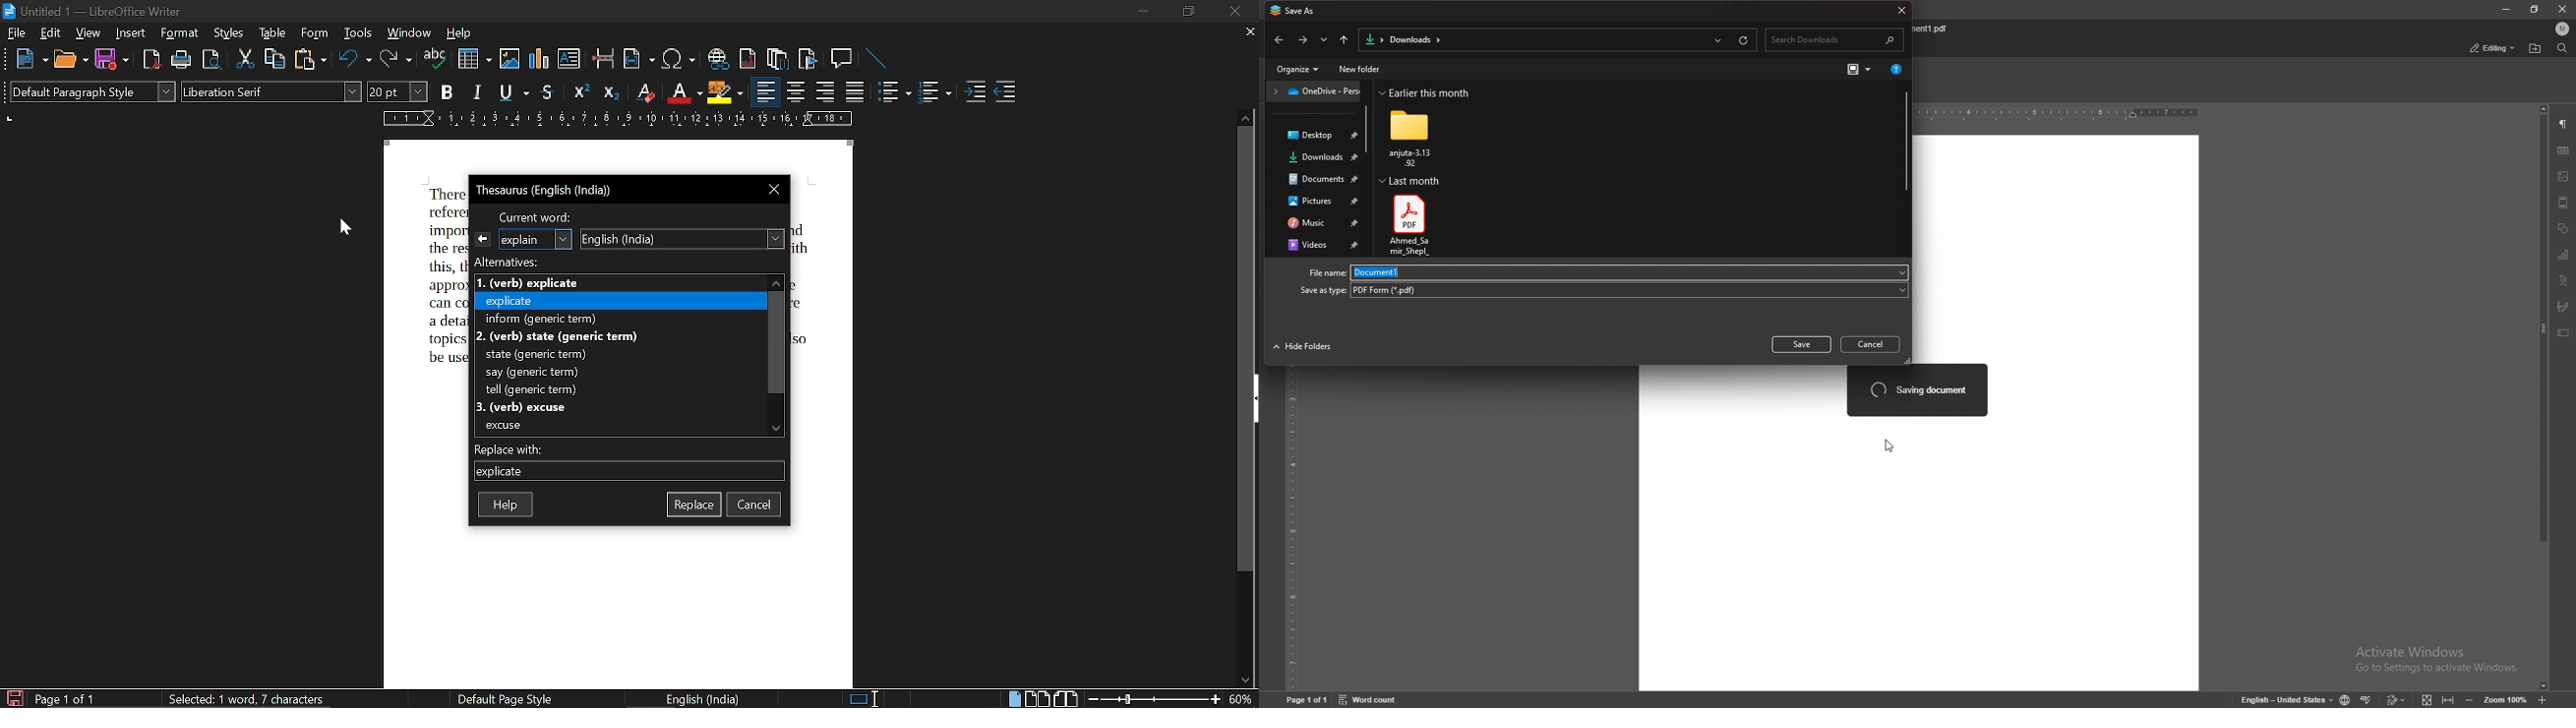 This screenshot has height=728, width=2576. I want to click on Untitled 1 - LibreOffice Winter, so click(103, 11).